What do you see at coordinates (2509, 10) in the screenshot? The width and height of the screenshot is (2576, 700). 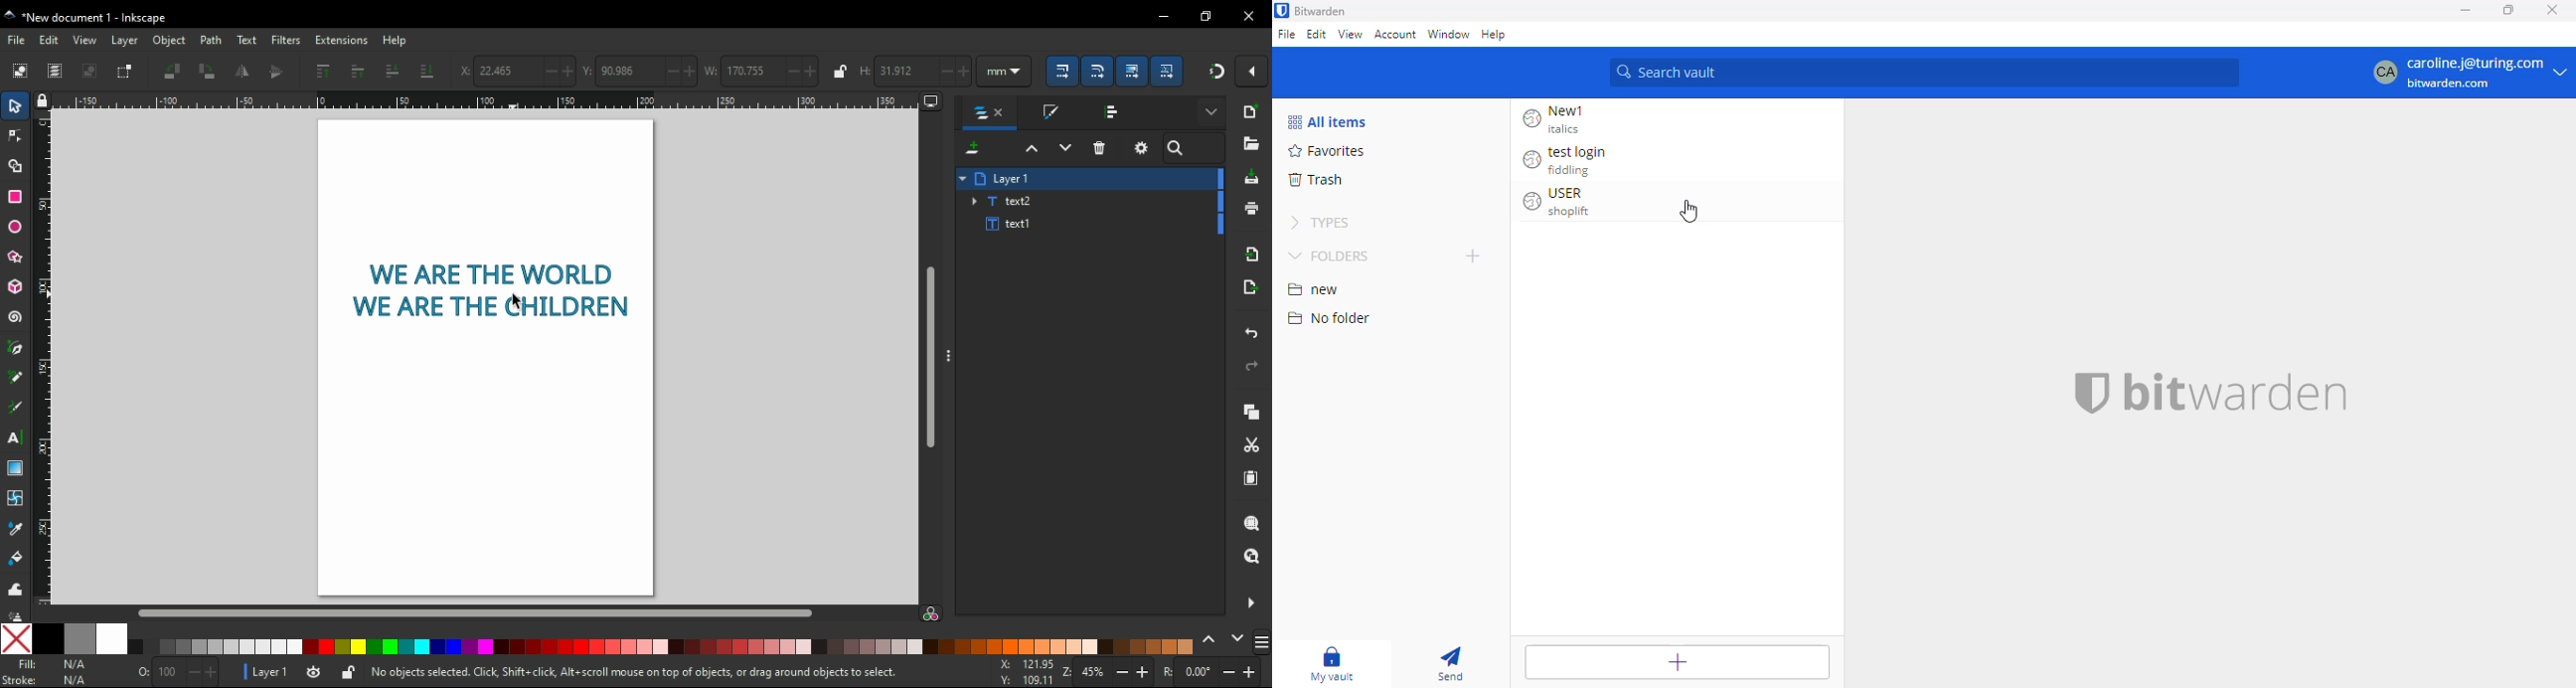 I see `maximize` at bounding box center [2509, 10].